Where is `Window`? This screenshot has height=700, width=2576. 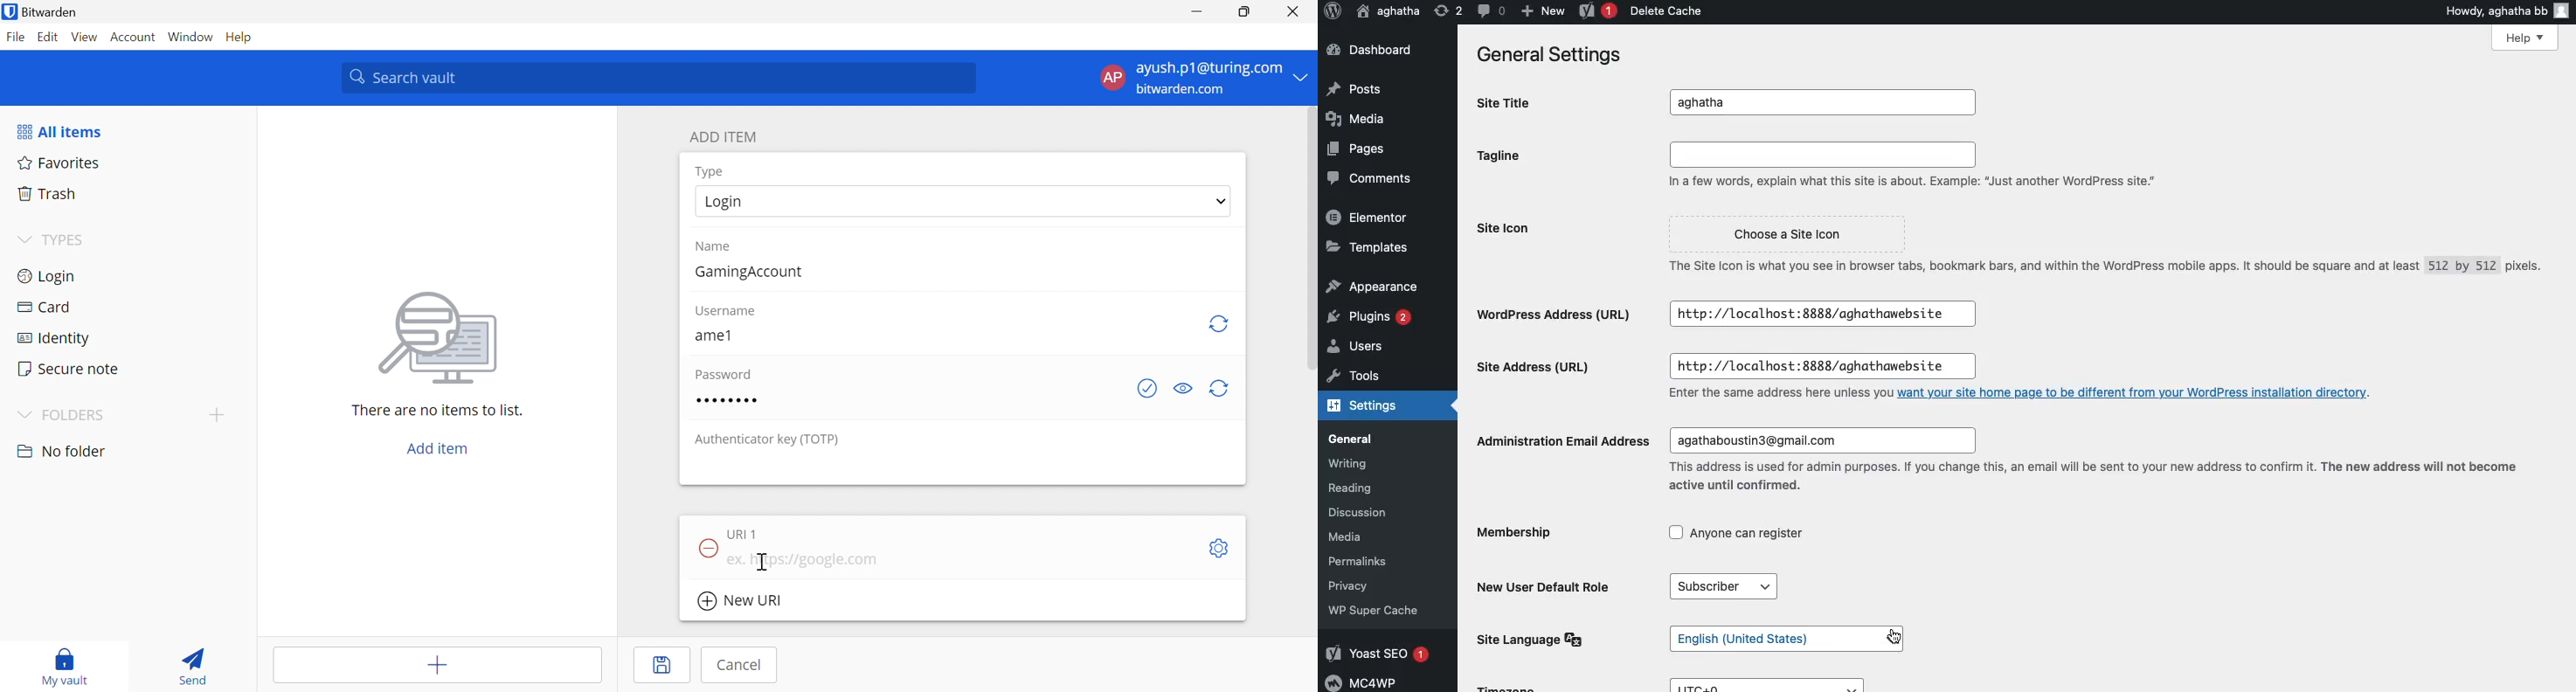 Window is located at coordinates (190, 38).